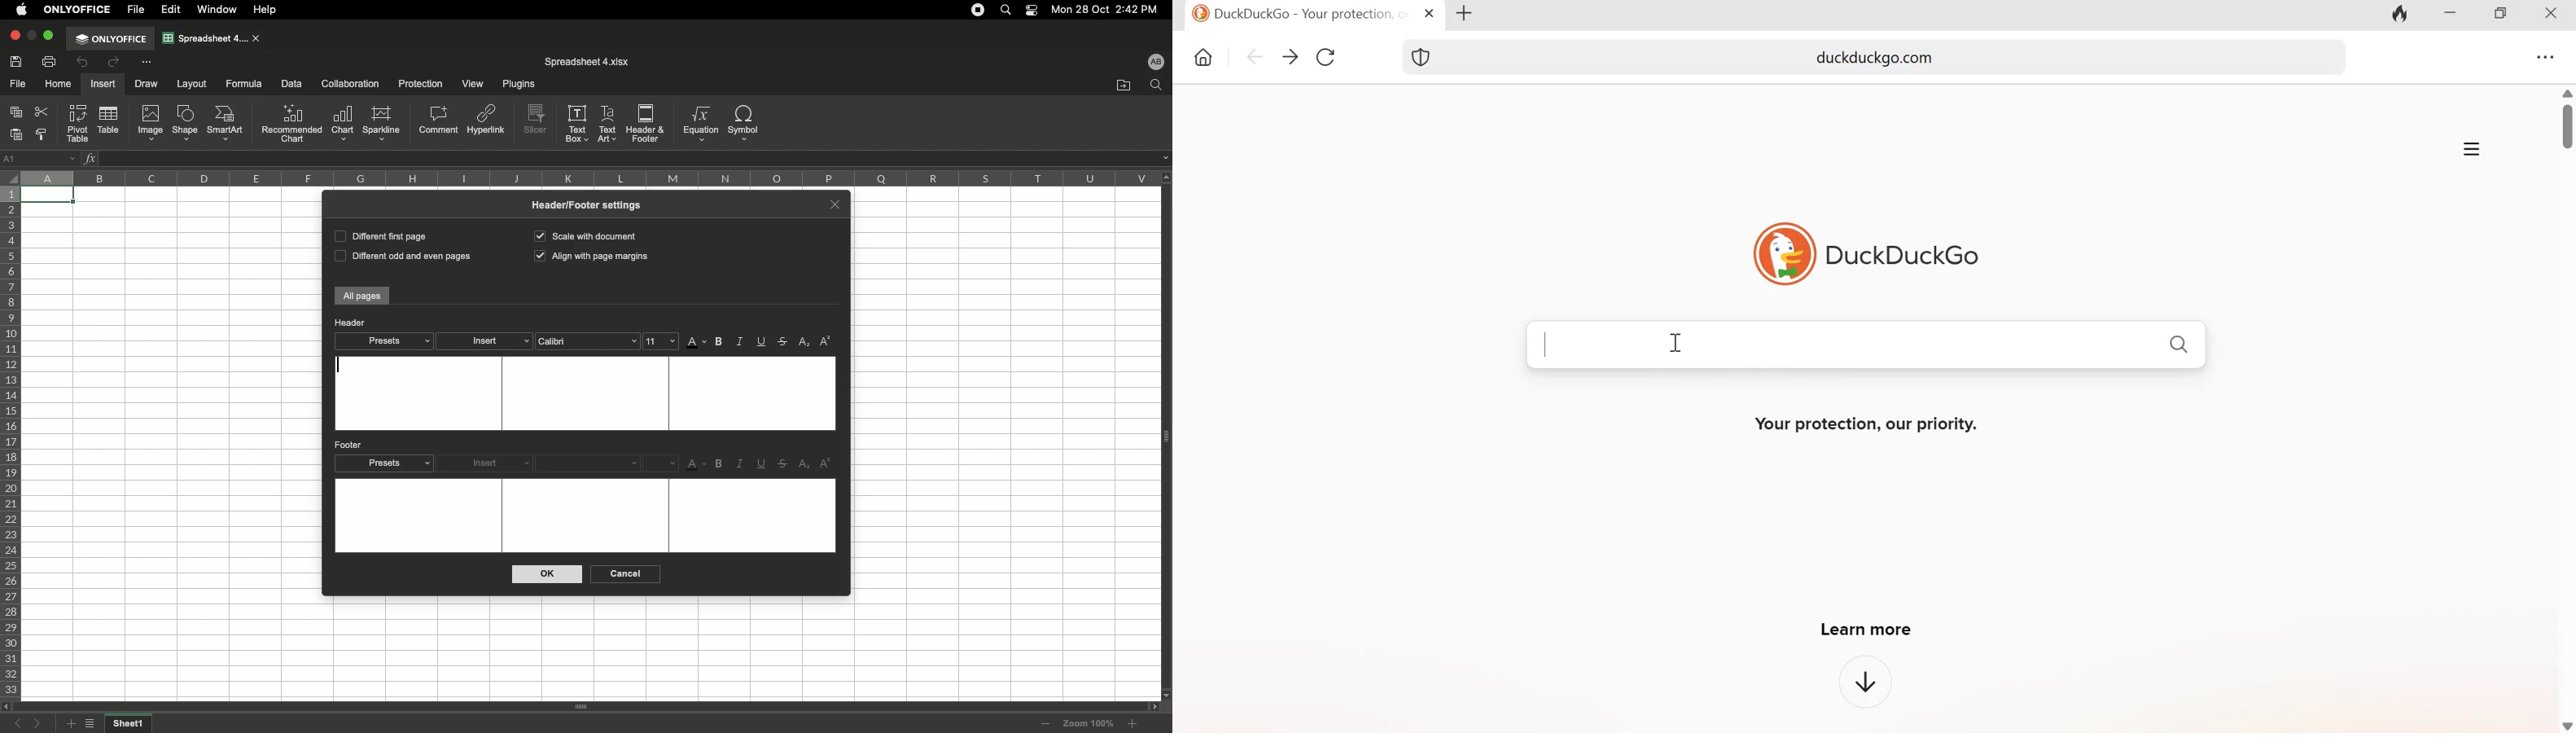 The image size is (2576, 756). What do you see at coordinates (18, 113) in the screenshot?
I see `Copy` at bounding box center [18, 113].